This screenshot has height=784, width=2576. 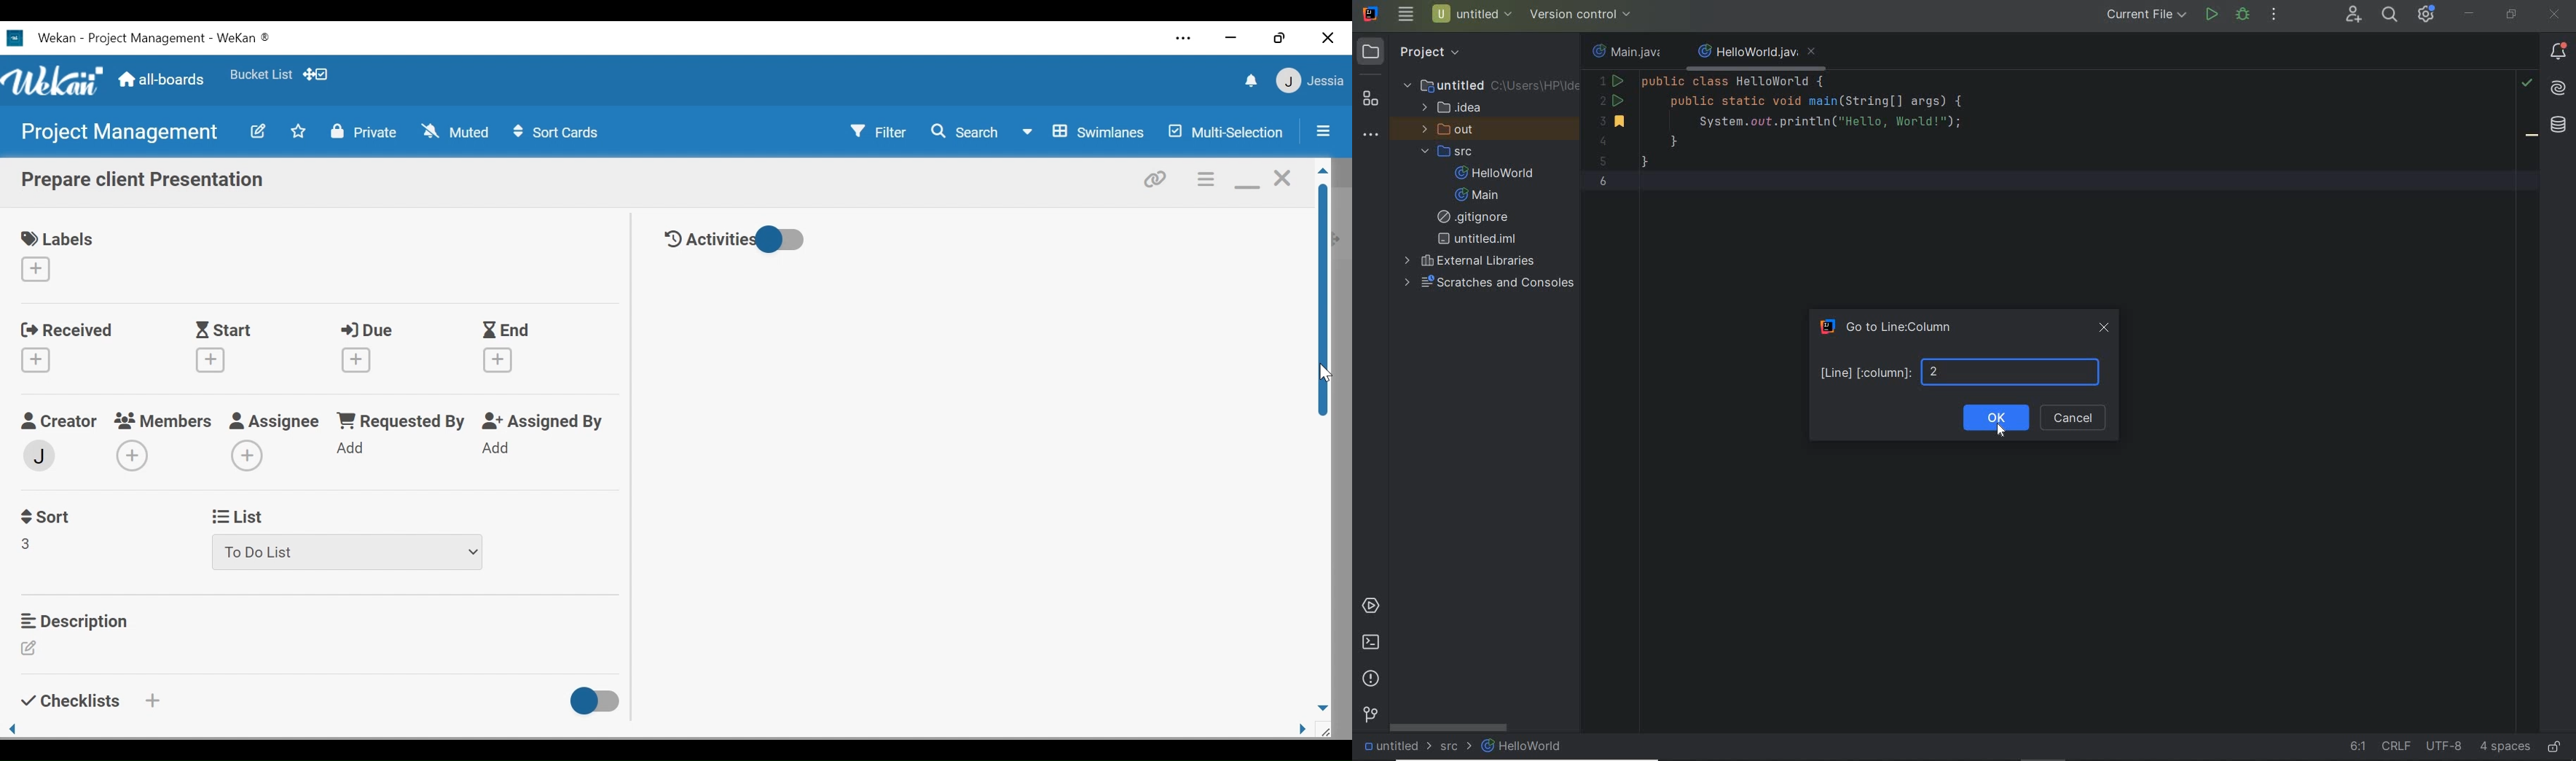 What do you see at coordinates (164, 421) in the screenshot?
I see `members` at bounding box center [164, 421].